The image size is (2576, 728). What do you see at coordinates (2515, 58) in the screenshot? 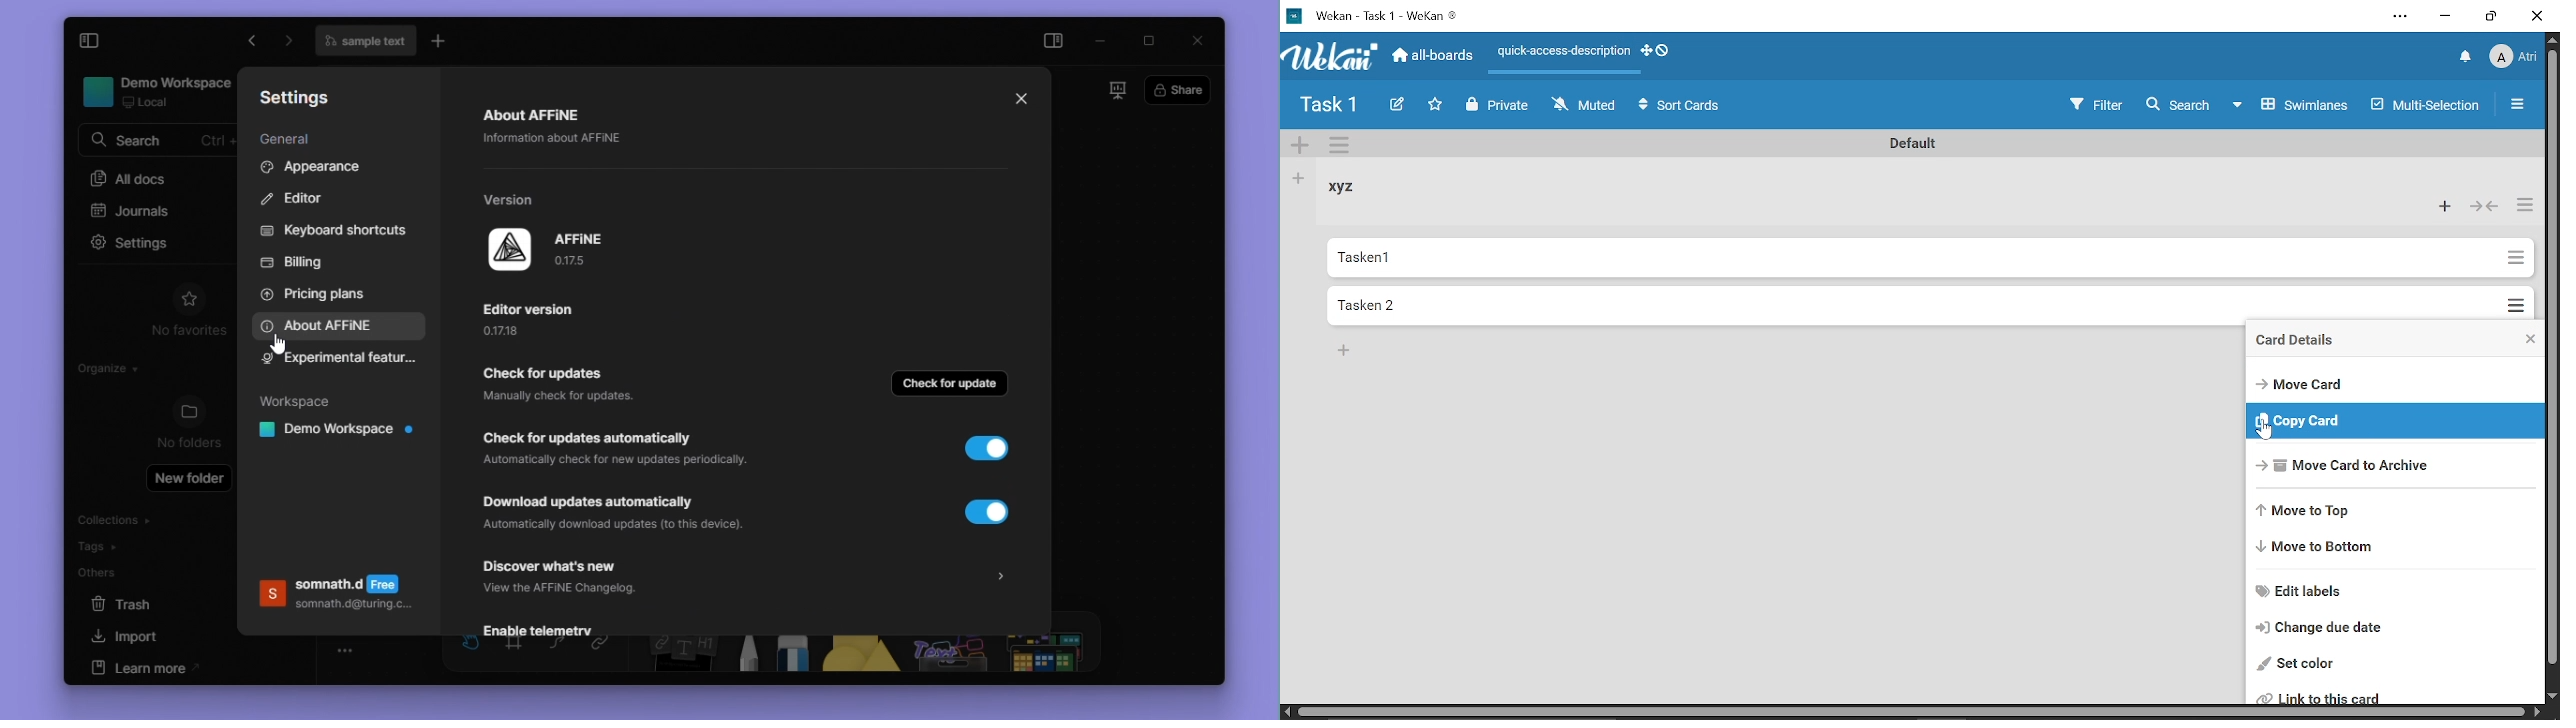
I see `Profile` at bounding box center [2515, 58].